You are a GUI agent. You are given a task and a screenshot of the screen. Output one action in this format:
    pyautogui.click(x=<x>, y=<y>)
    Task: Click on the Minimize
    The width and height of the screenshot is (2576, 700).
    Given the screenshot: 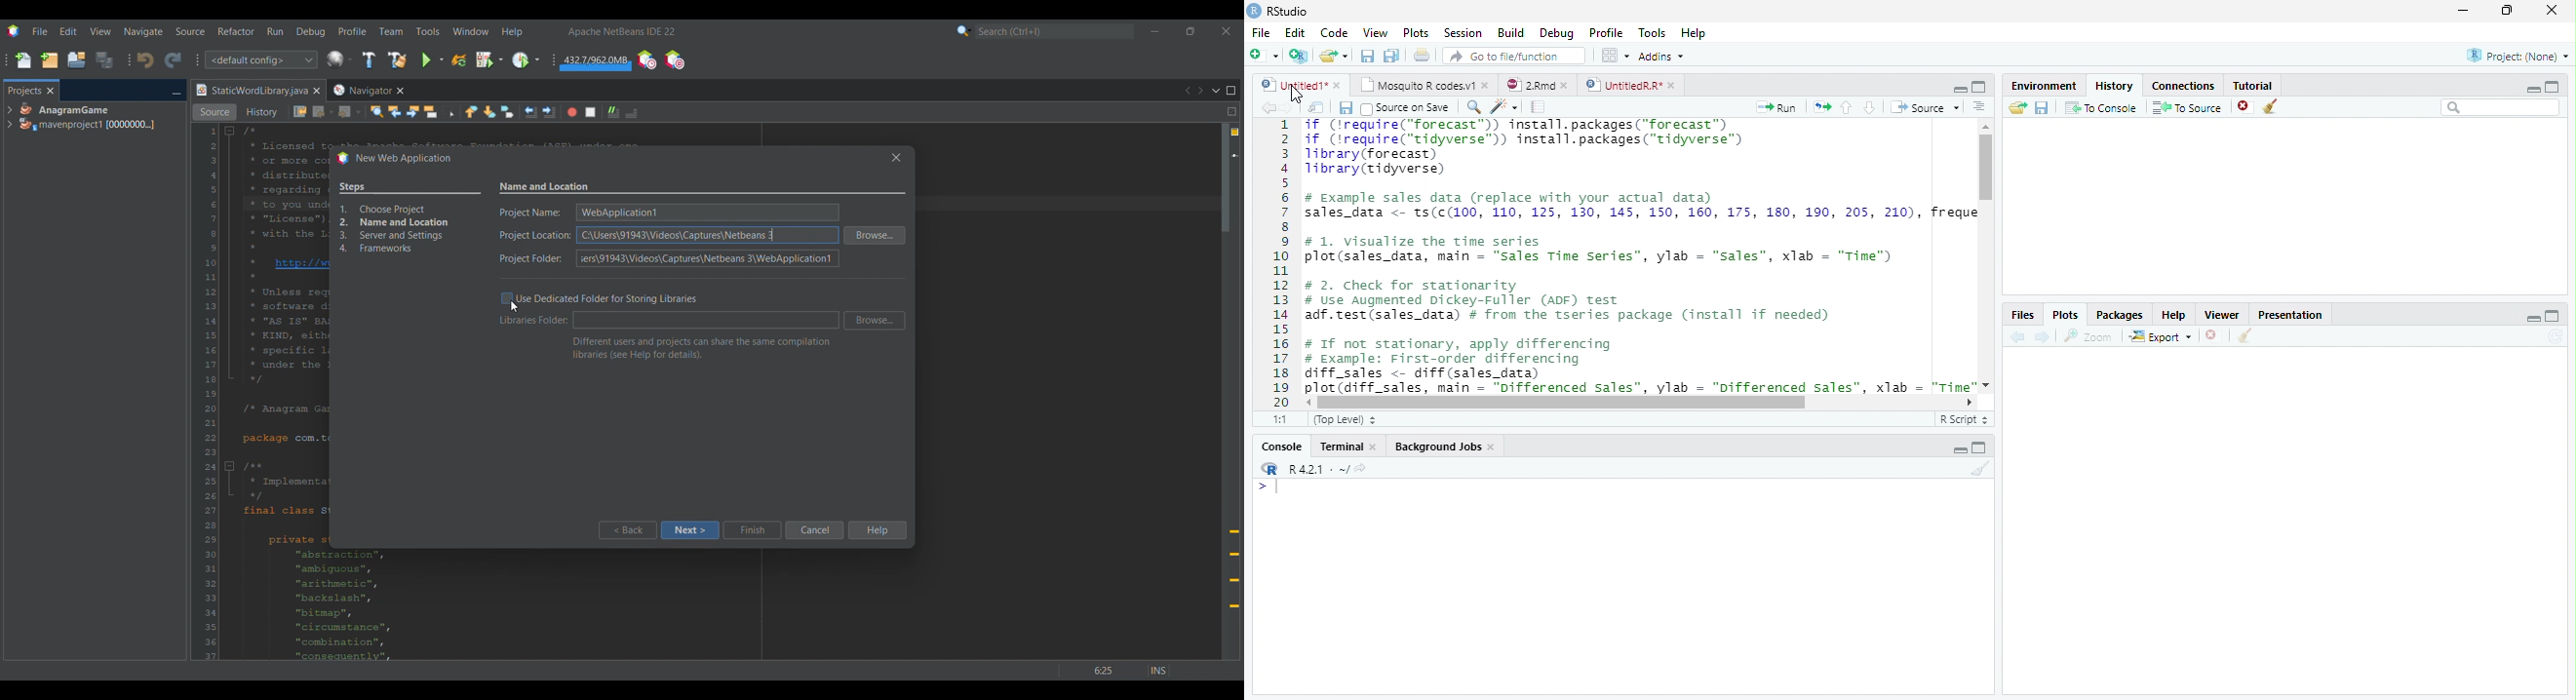 What is the action you would take?
    pyautogui.click(x=2465, y=10)
    